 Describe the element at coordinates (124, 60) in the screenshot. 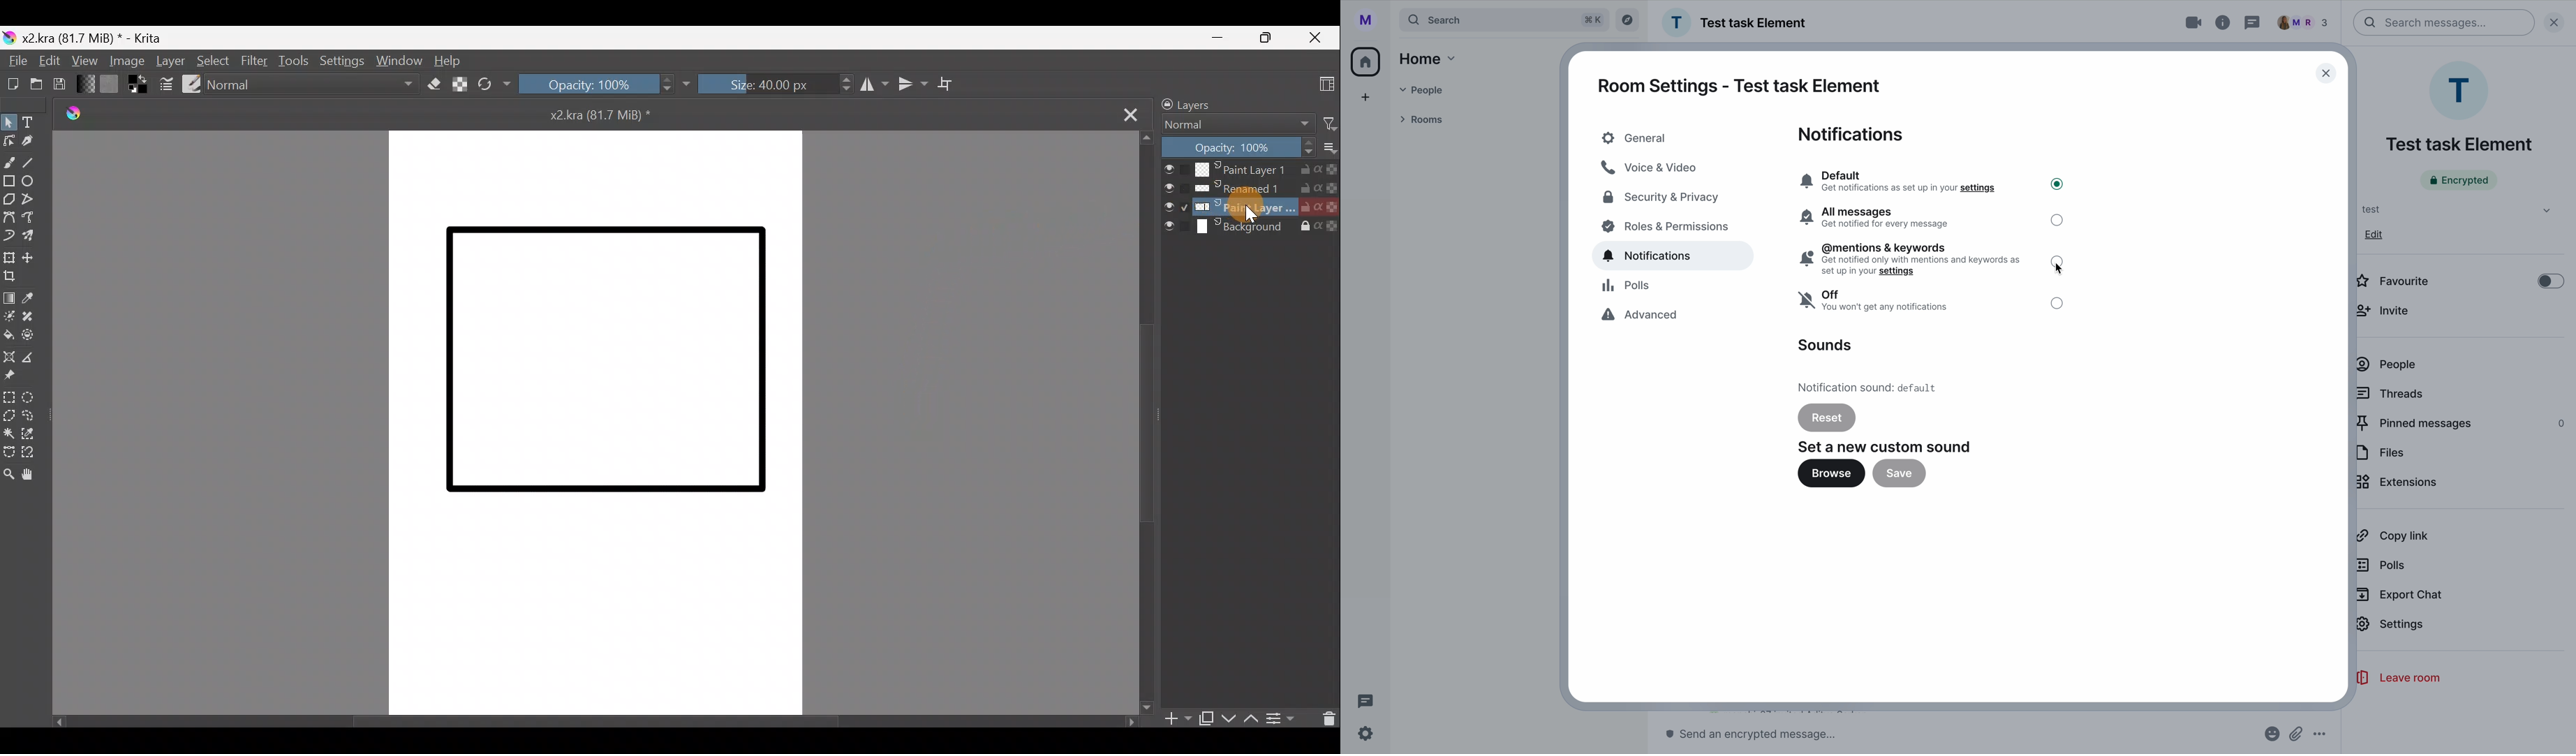

I see `Image` at that location.